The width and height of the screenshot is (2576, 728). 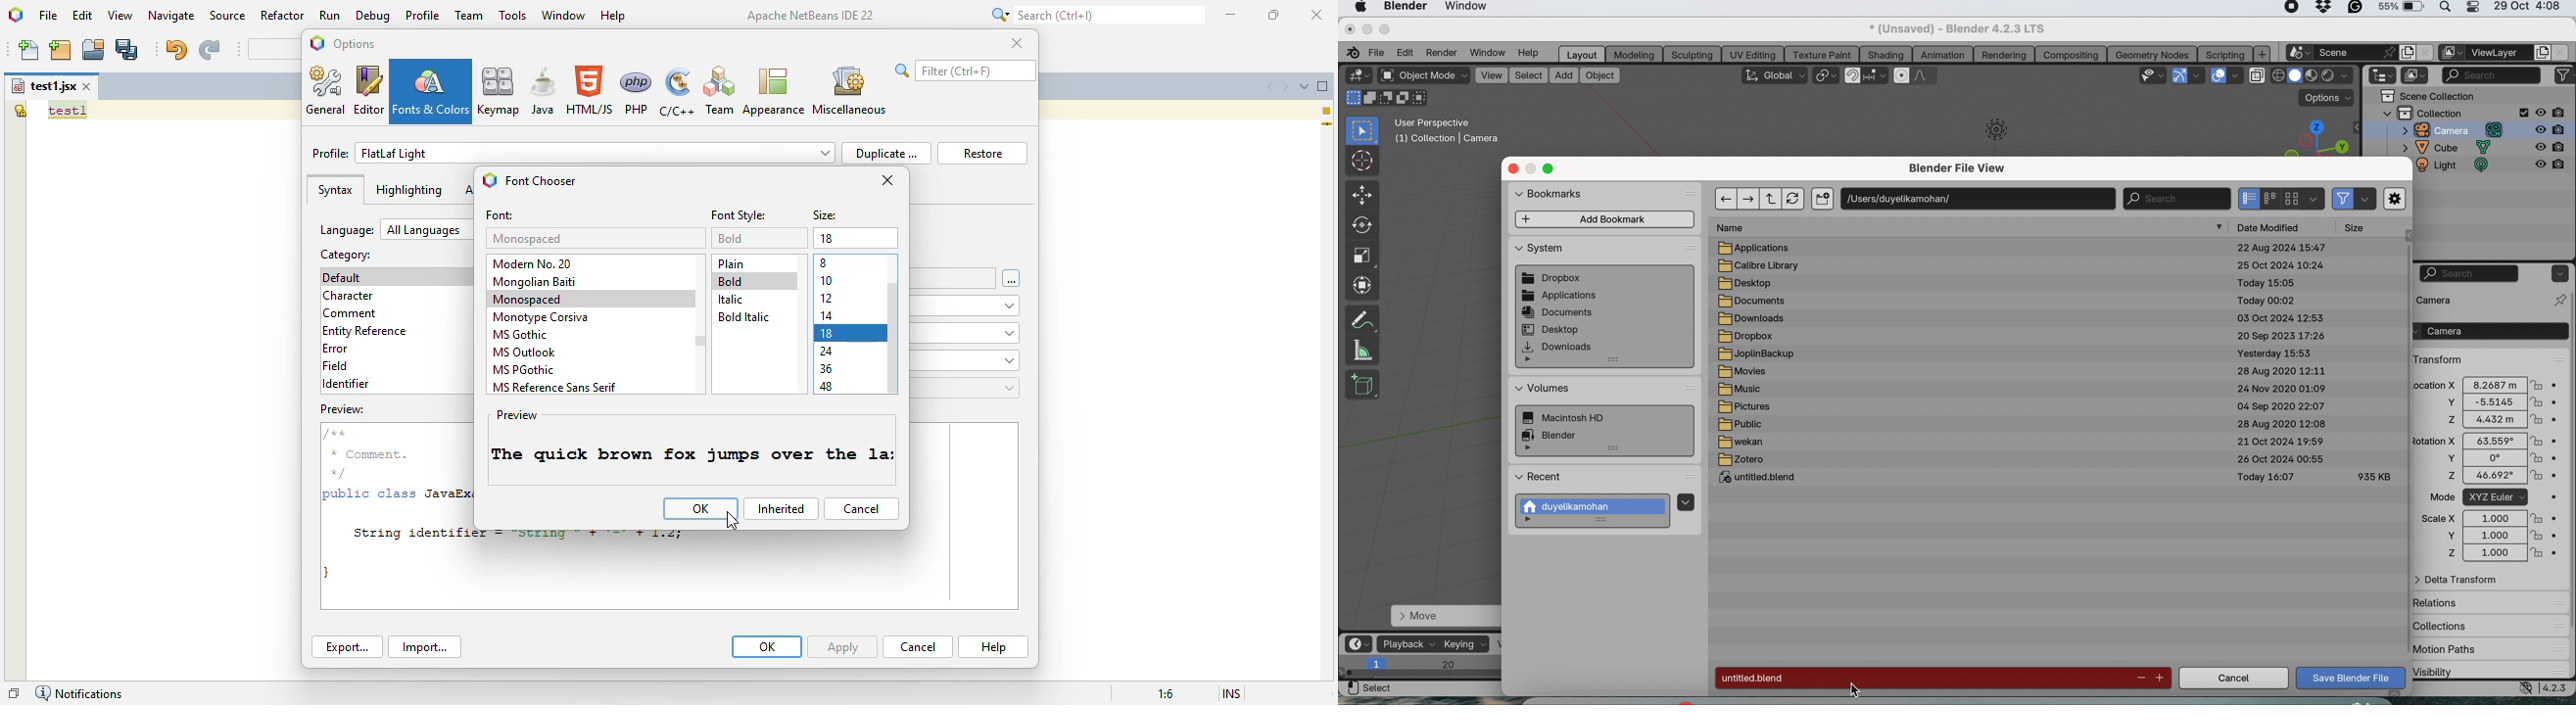 What do you see at coordinates (2562, 52) in the screenshot?
I see `close` at bounding box center [2562, 52].